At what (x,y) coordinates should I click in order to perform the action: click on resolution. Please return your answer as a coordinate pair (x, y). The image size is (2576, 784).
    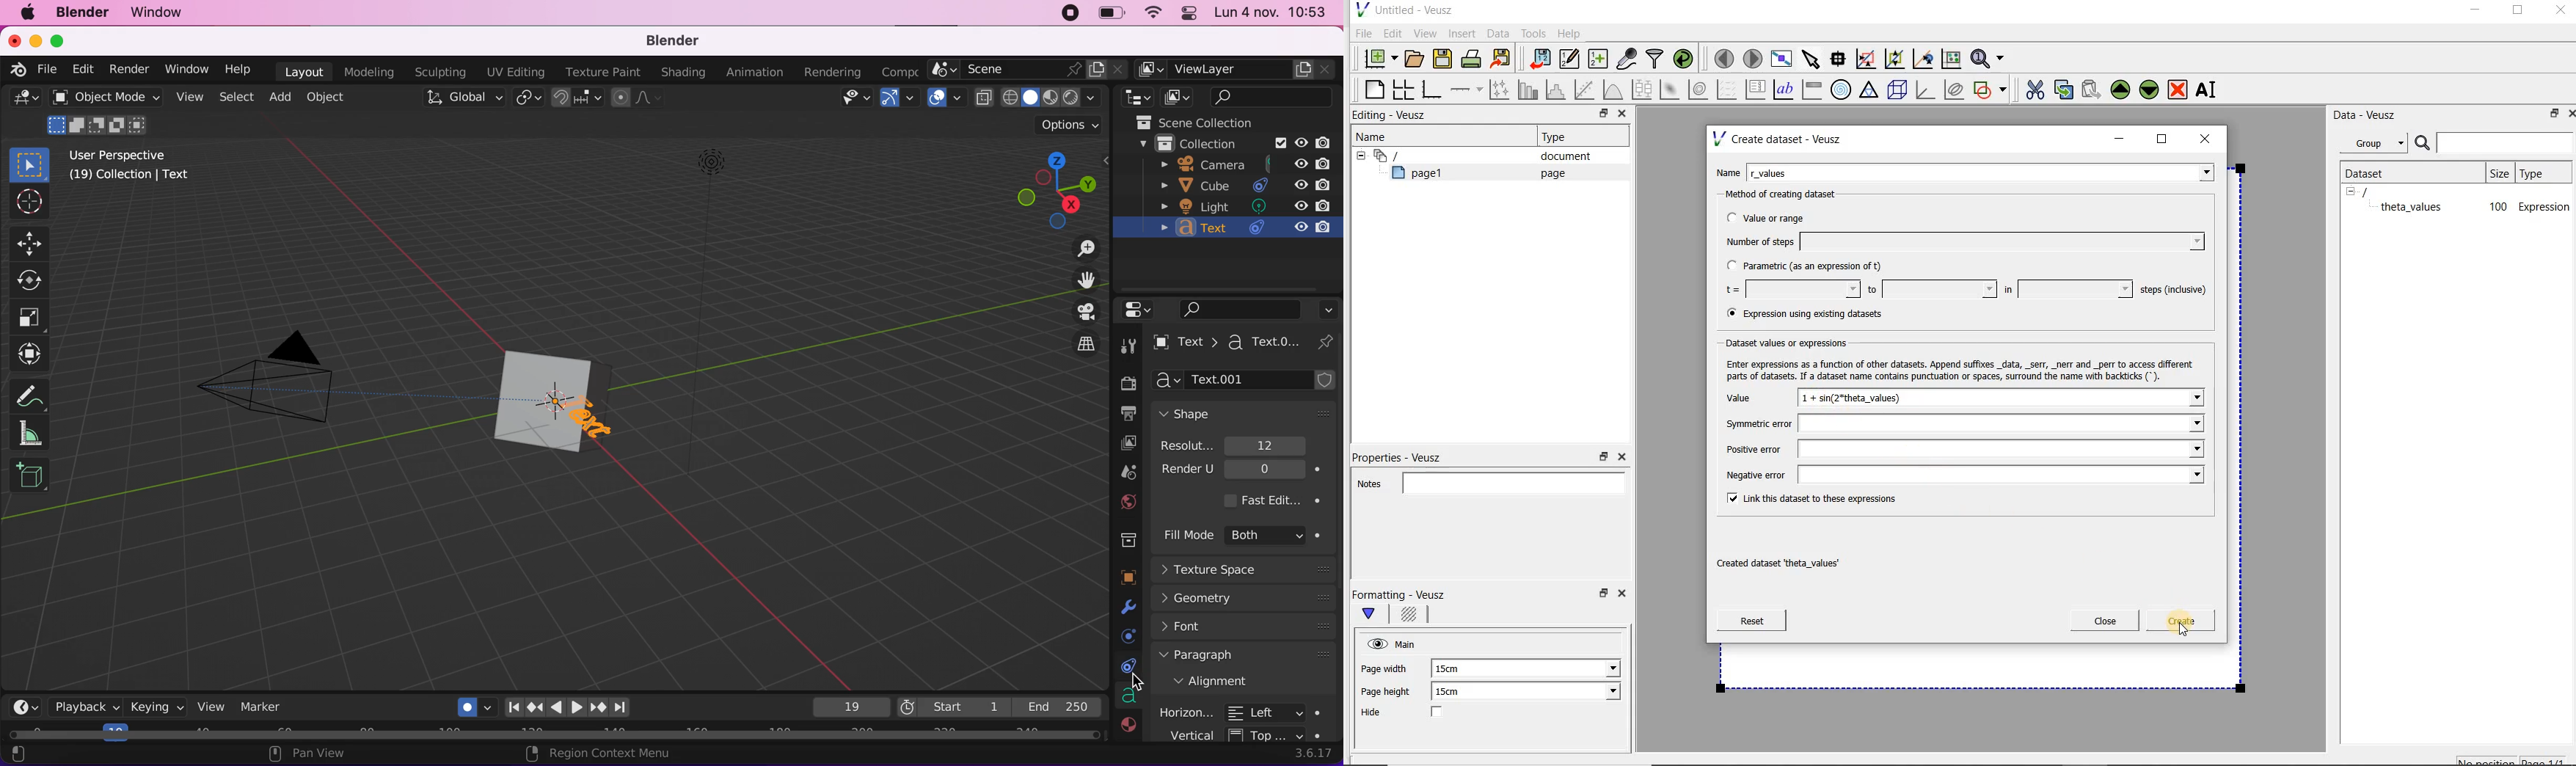
    Looking at the image, I should click on (1241, 446).